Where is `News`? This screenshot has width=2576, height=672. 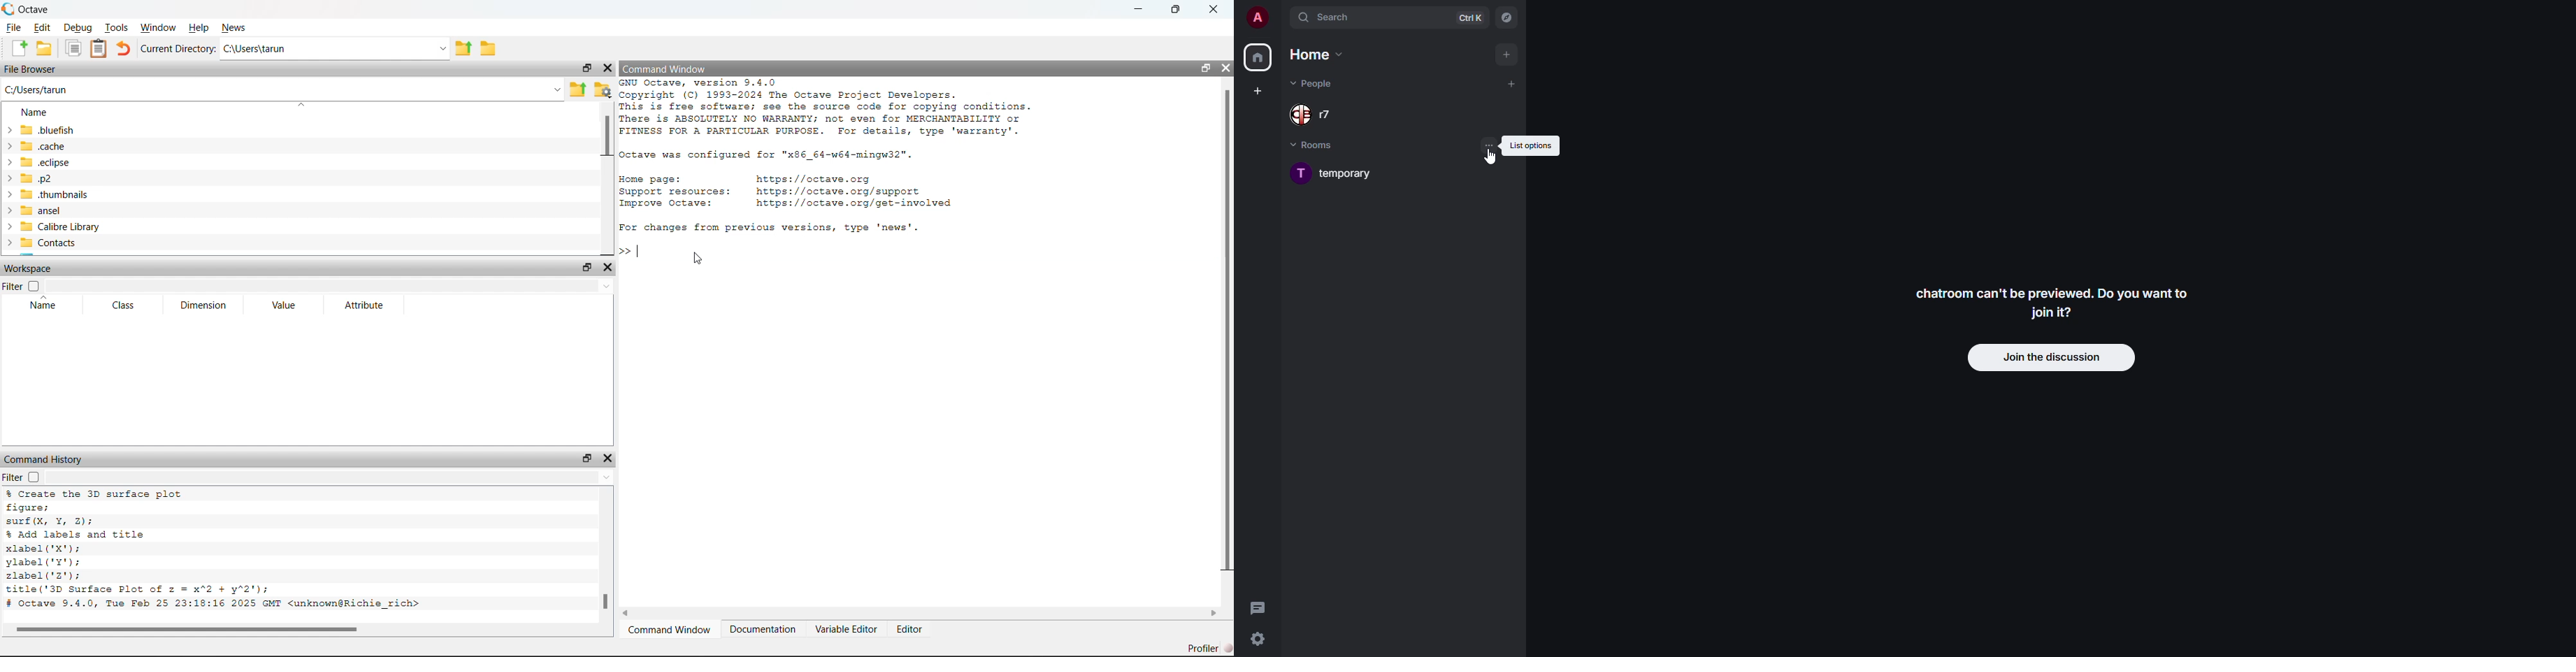 News is located at coordinates (237, 29).